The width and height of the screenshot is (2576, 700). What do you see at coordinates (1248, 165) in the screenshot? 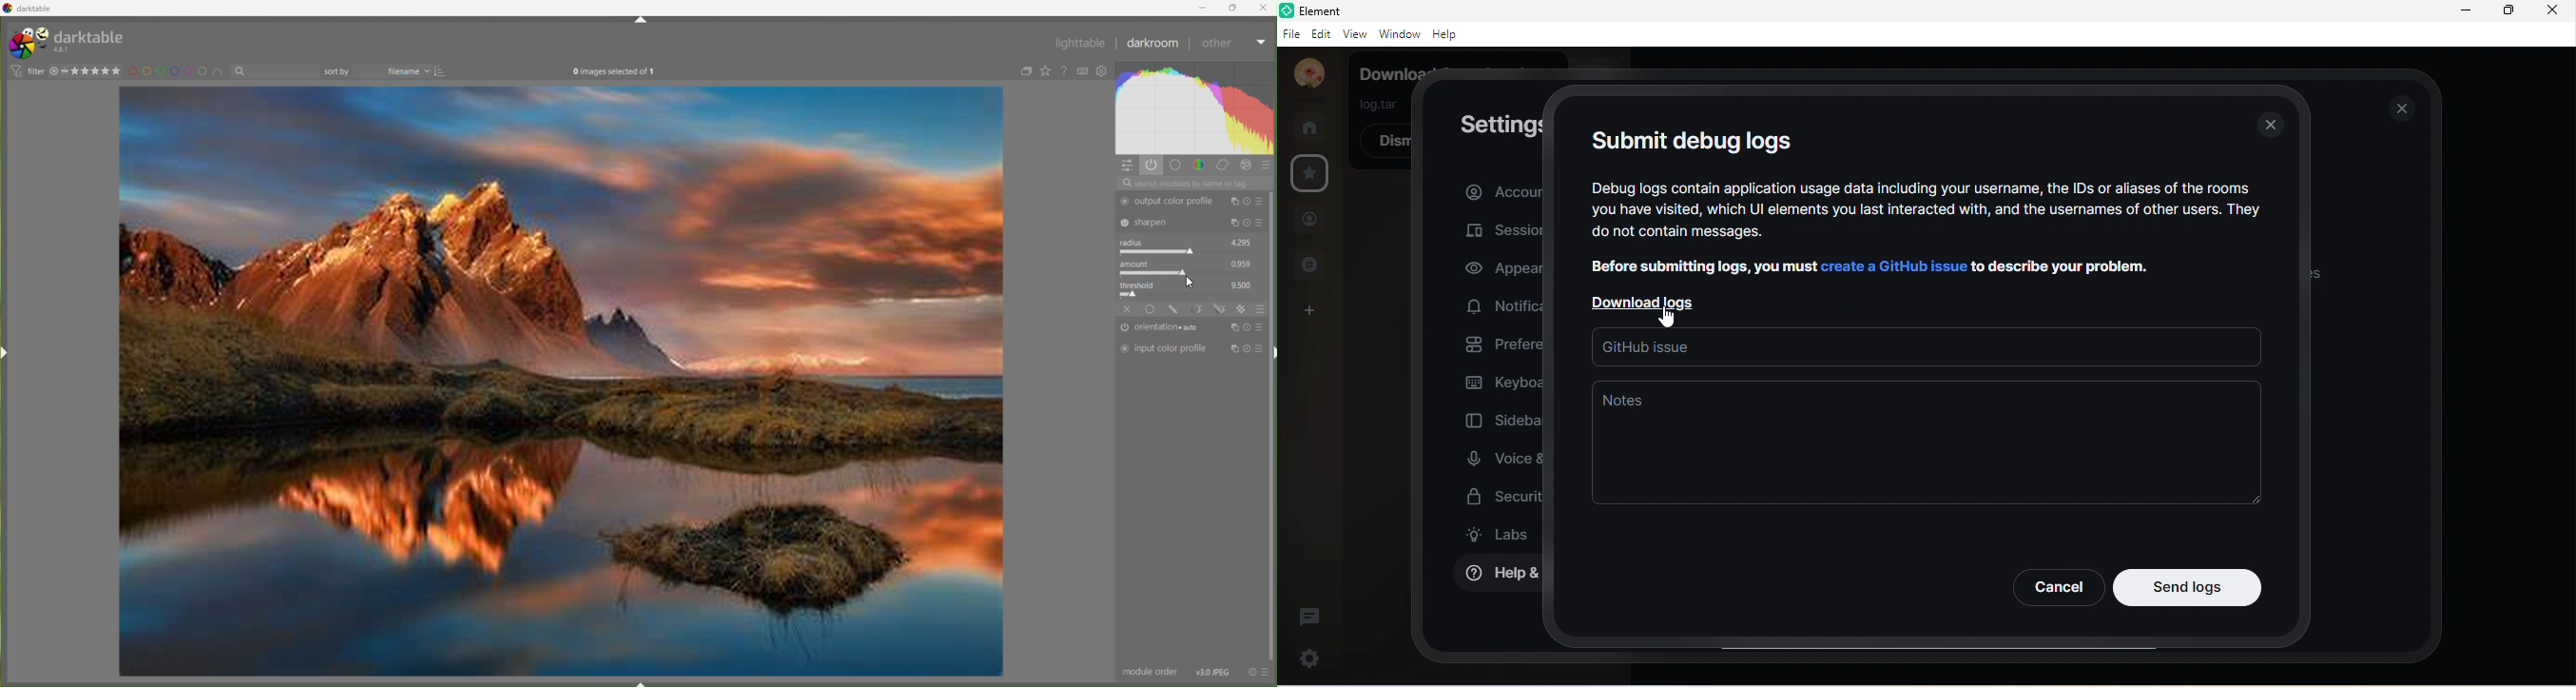
I see `Effects` at bounding box center [1248, 165].